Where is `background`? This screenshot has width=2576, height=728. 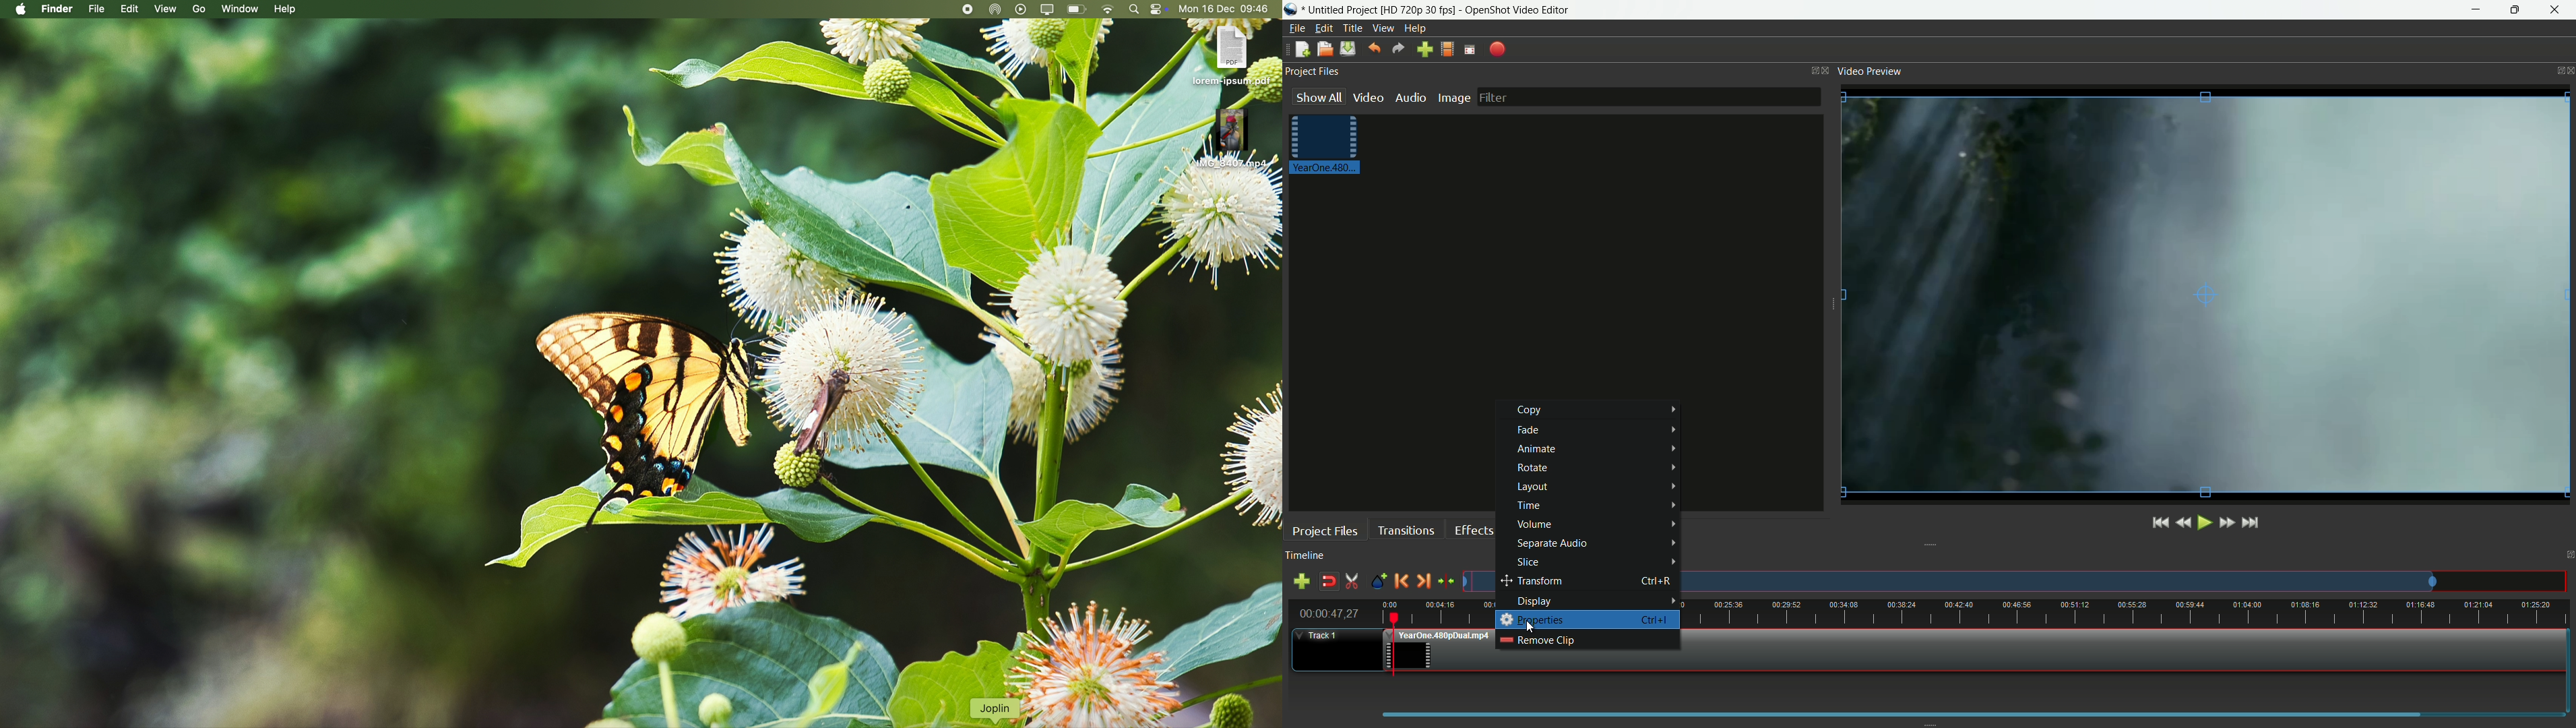
background is located at coordinates (482, 708).